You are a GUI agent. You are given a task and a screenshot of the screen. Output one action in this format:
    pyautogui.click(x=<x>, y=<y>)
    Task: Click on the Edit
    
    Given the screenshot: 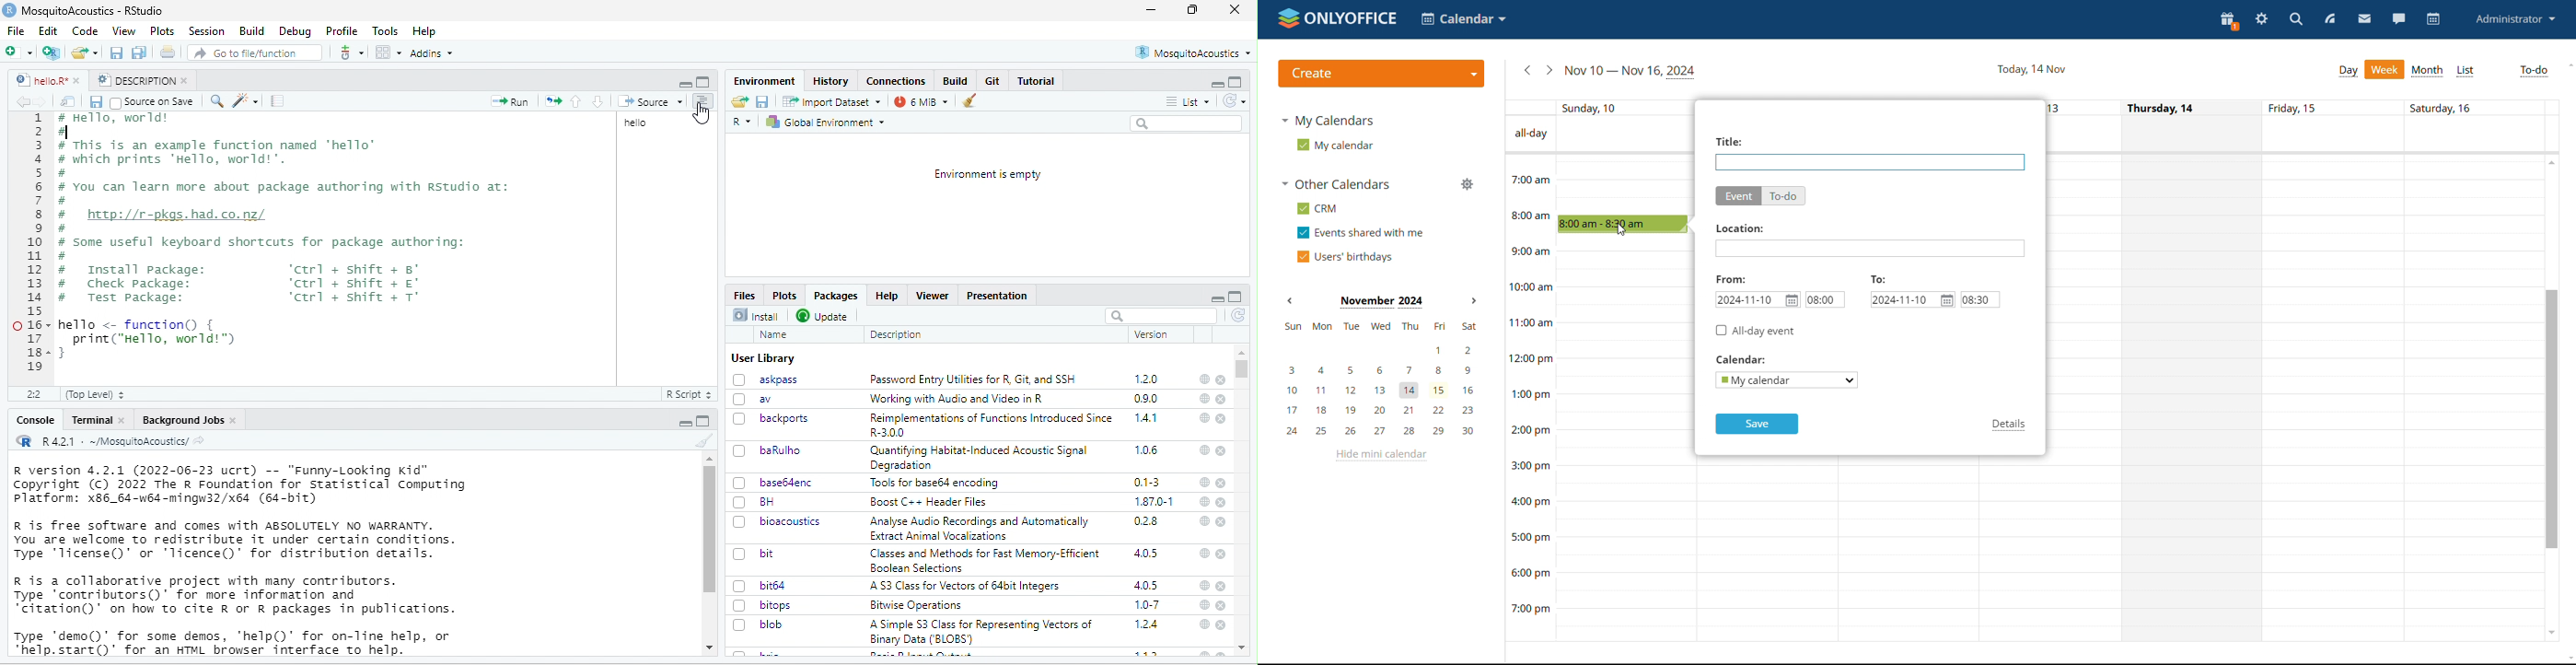 What is the action you would take?
    pyautogui.click(x=49, y=30)
    